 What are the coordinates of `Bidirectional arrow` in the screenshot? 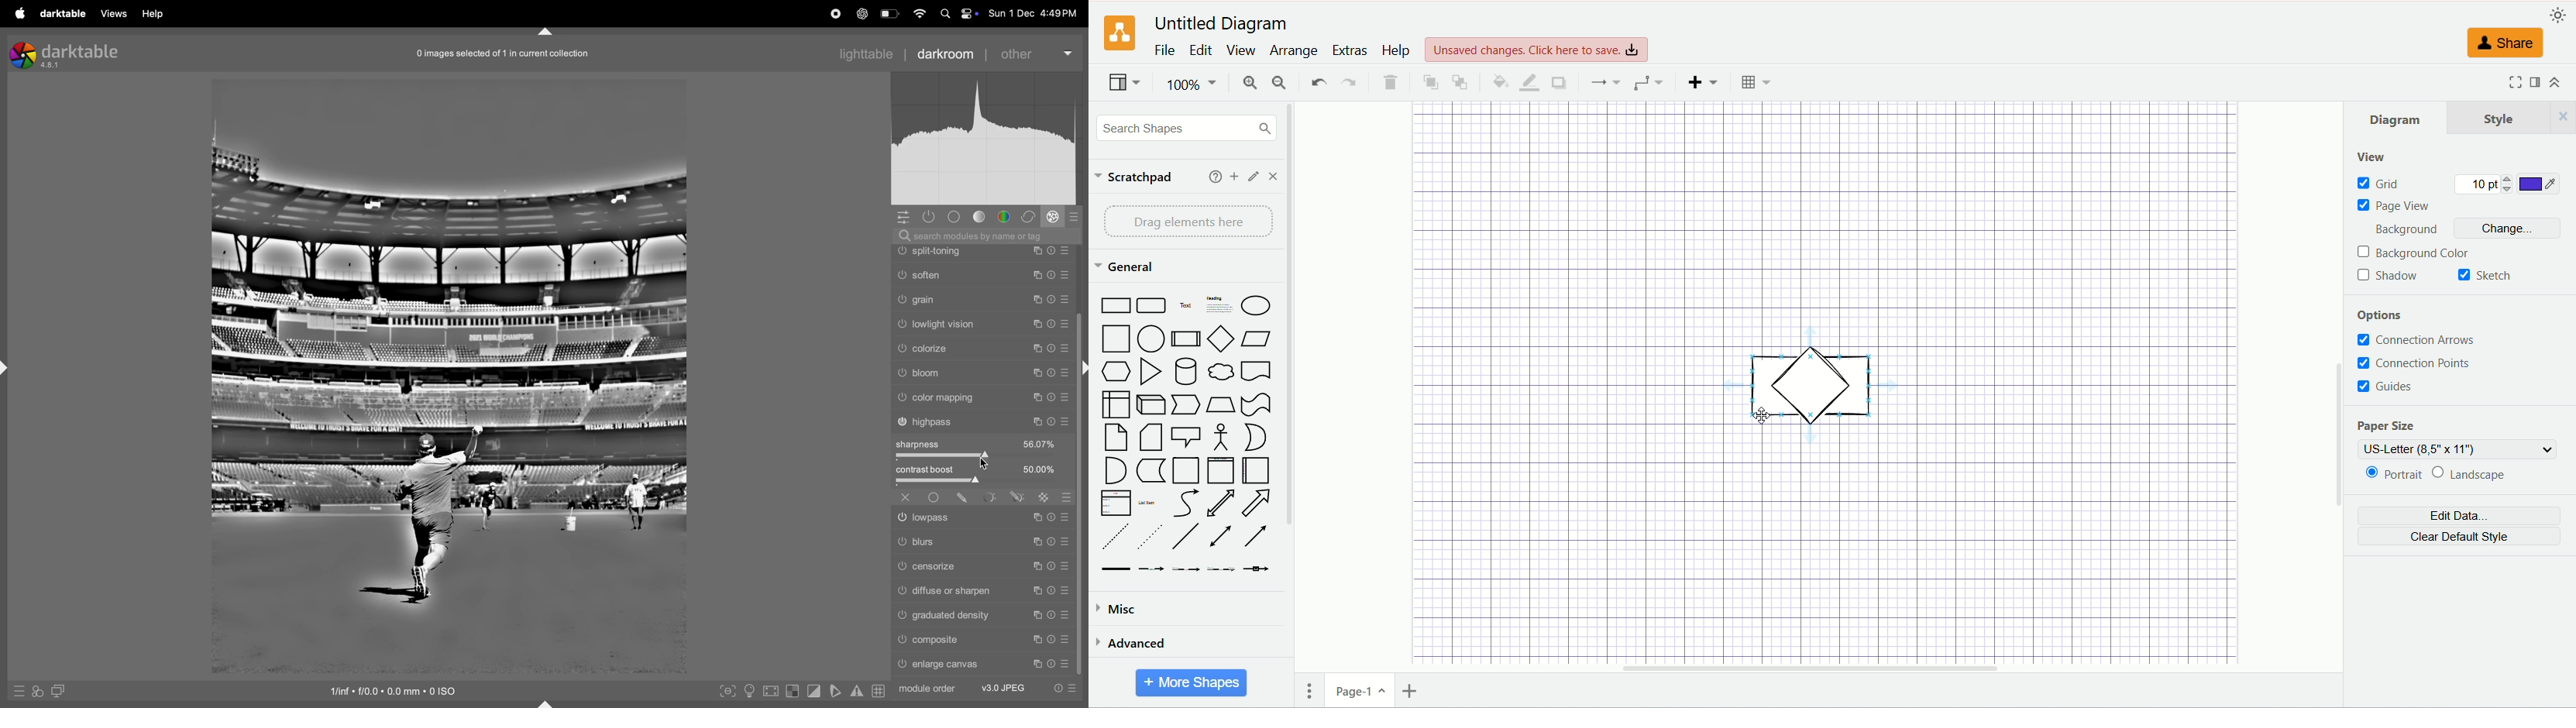 It's located at (1219, 502).